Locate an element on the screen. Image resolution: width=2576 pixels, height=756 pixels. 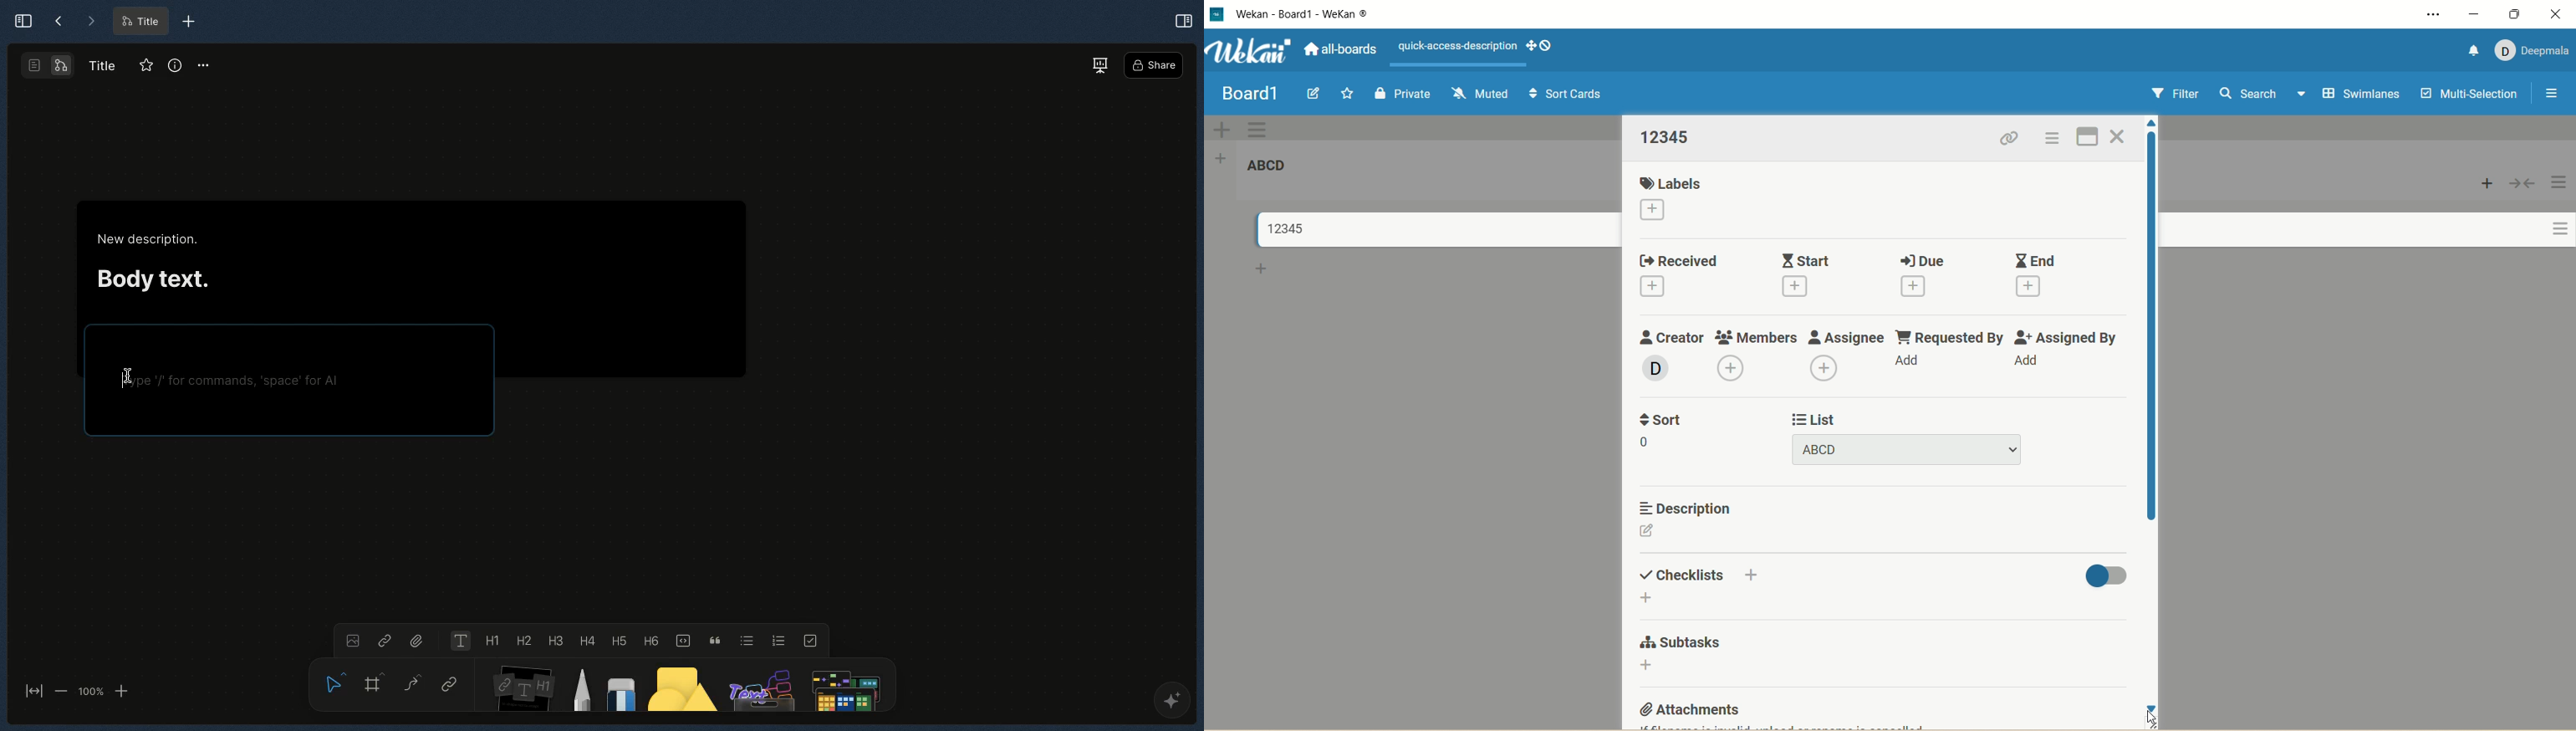
Favorite is located at coordinates (143, 66).